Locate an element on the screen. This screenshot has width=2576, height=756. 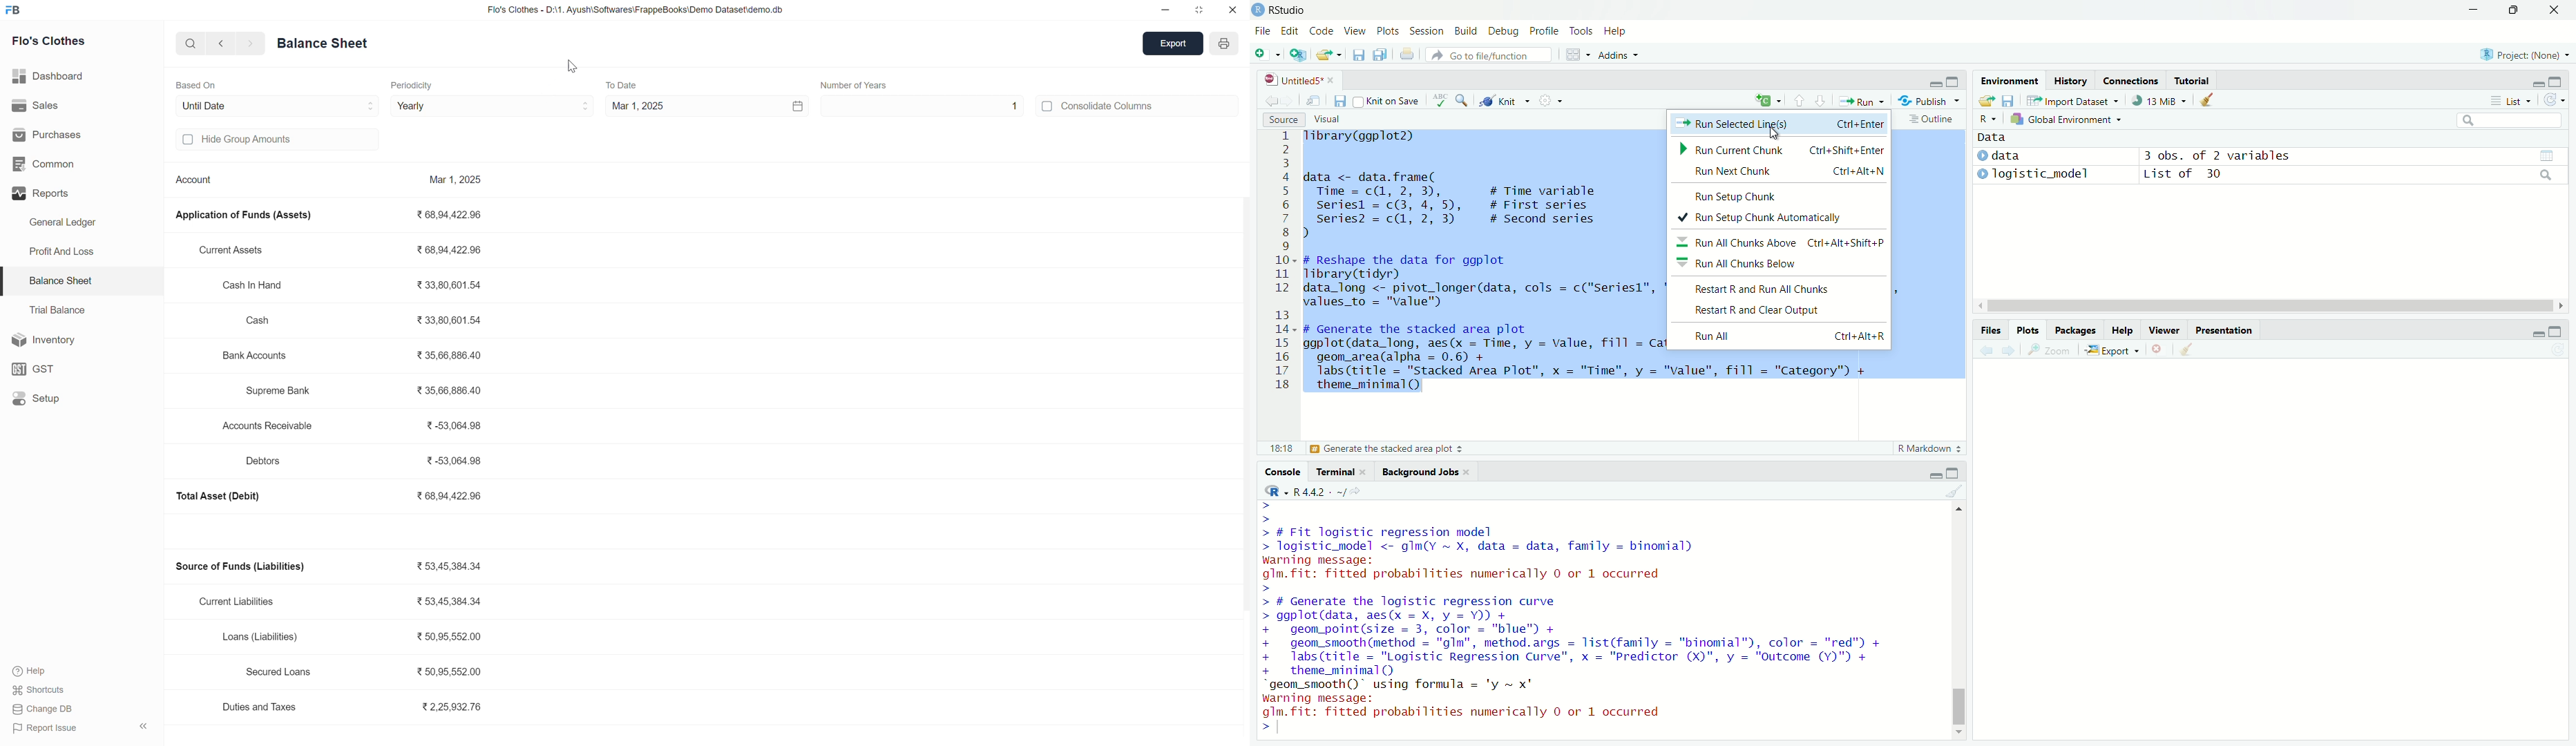
Help is located at coordinates (1616, 32).